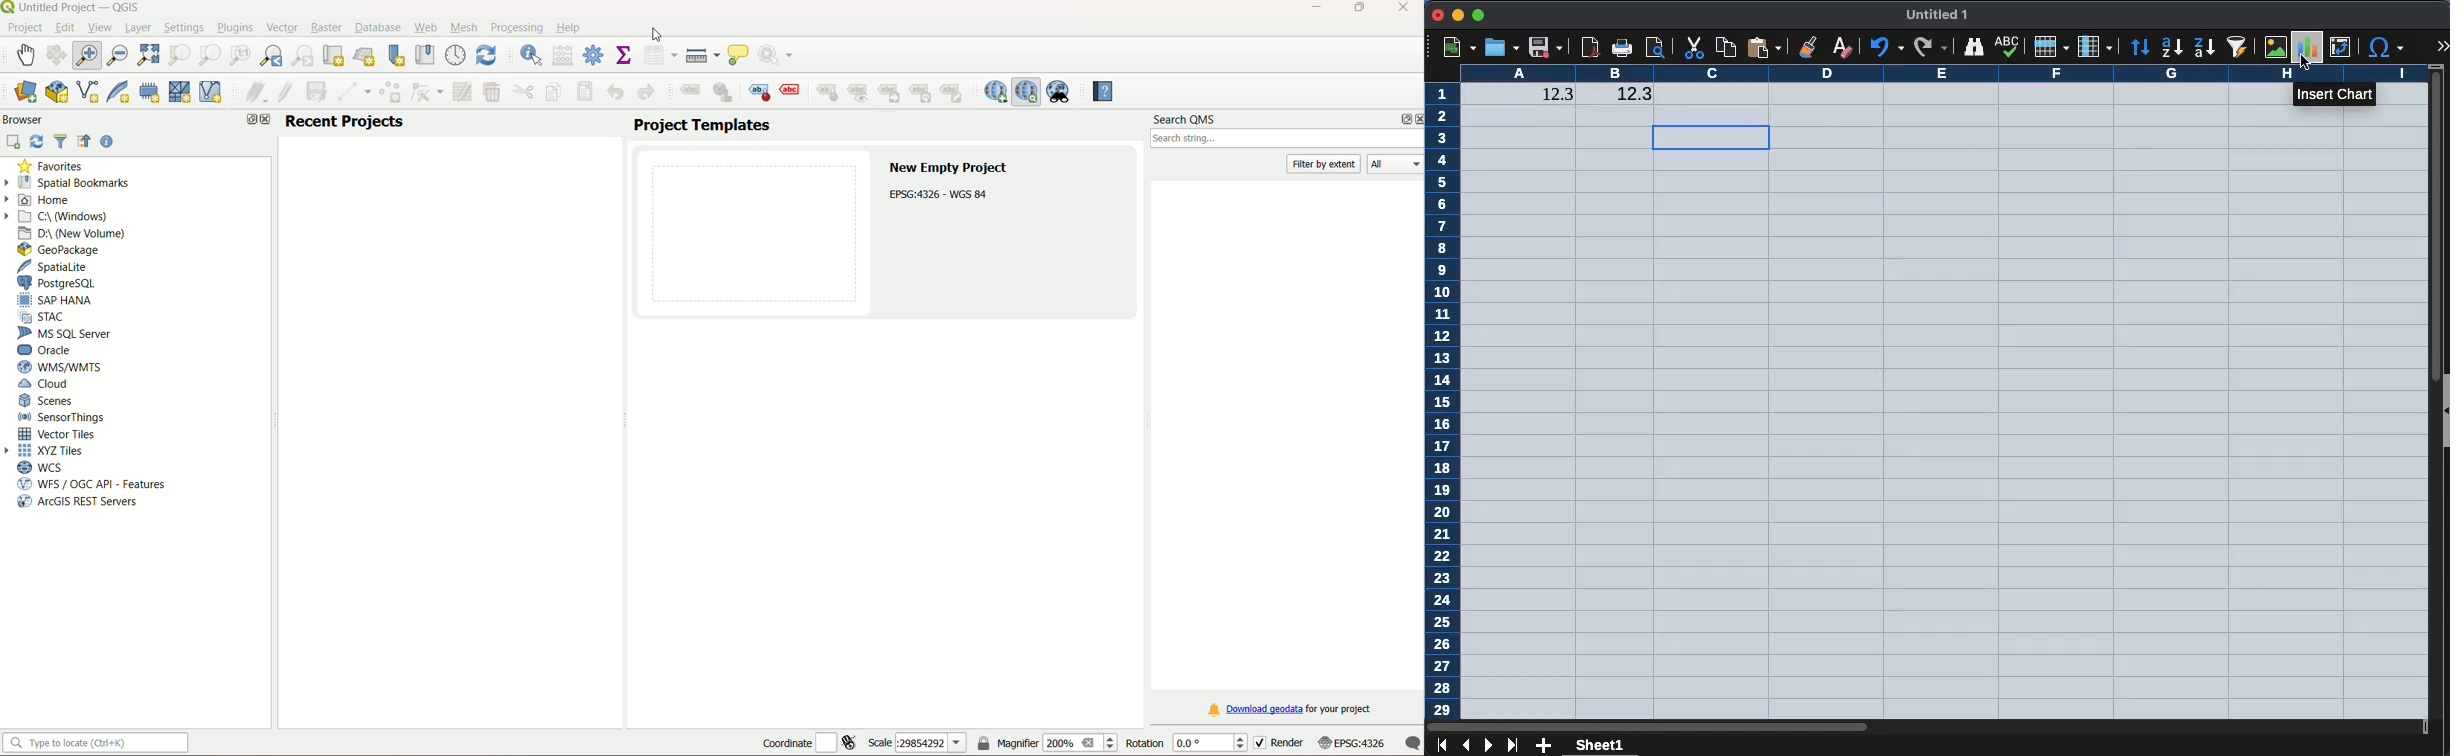 This screenshot has height=756, width=2464. Describe the element at coordinates (87, 93) in the screenshot. I see `new shapefile layer` at that location.